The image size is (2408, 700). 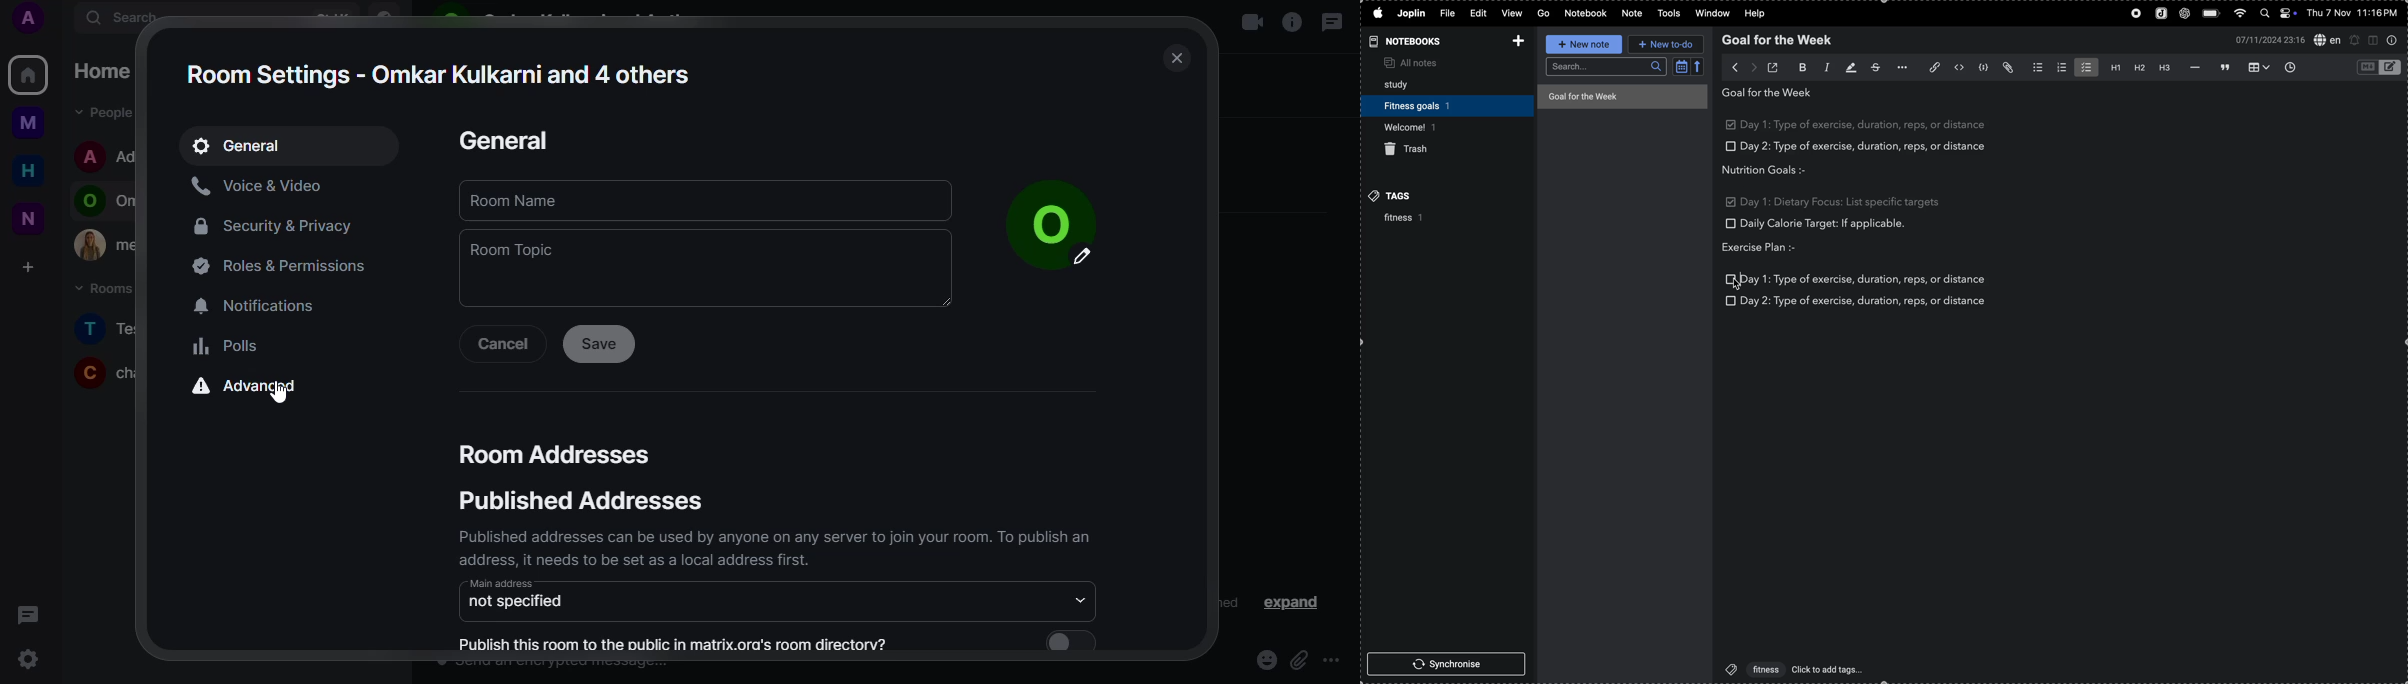 What do you see at coordinates (1731, 205) in the screenshot?
I see `checkbox` at bounding box center [1731, 205].